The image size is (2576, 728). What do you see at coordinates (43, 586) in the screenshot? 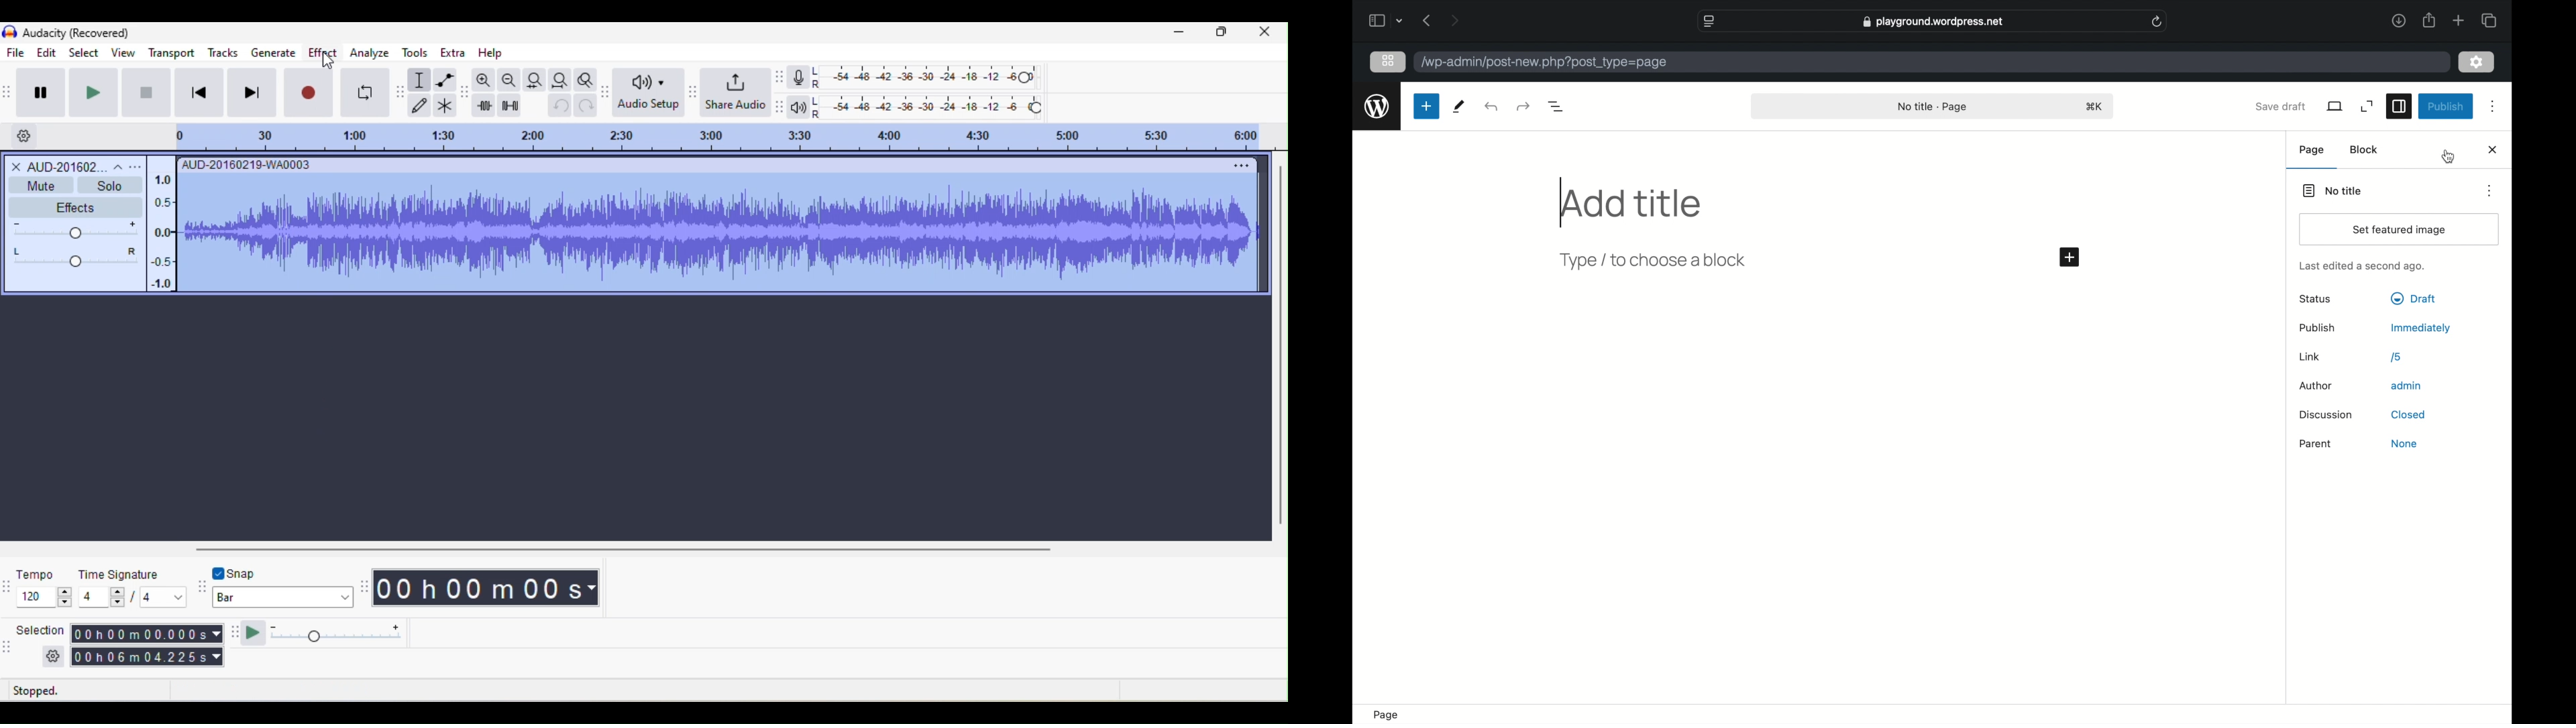
I see `tempo` at bounding box center [43, 586].